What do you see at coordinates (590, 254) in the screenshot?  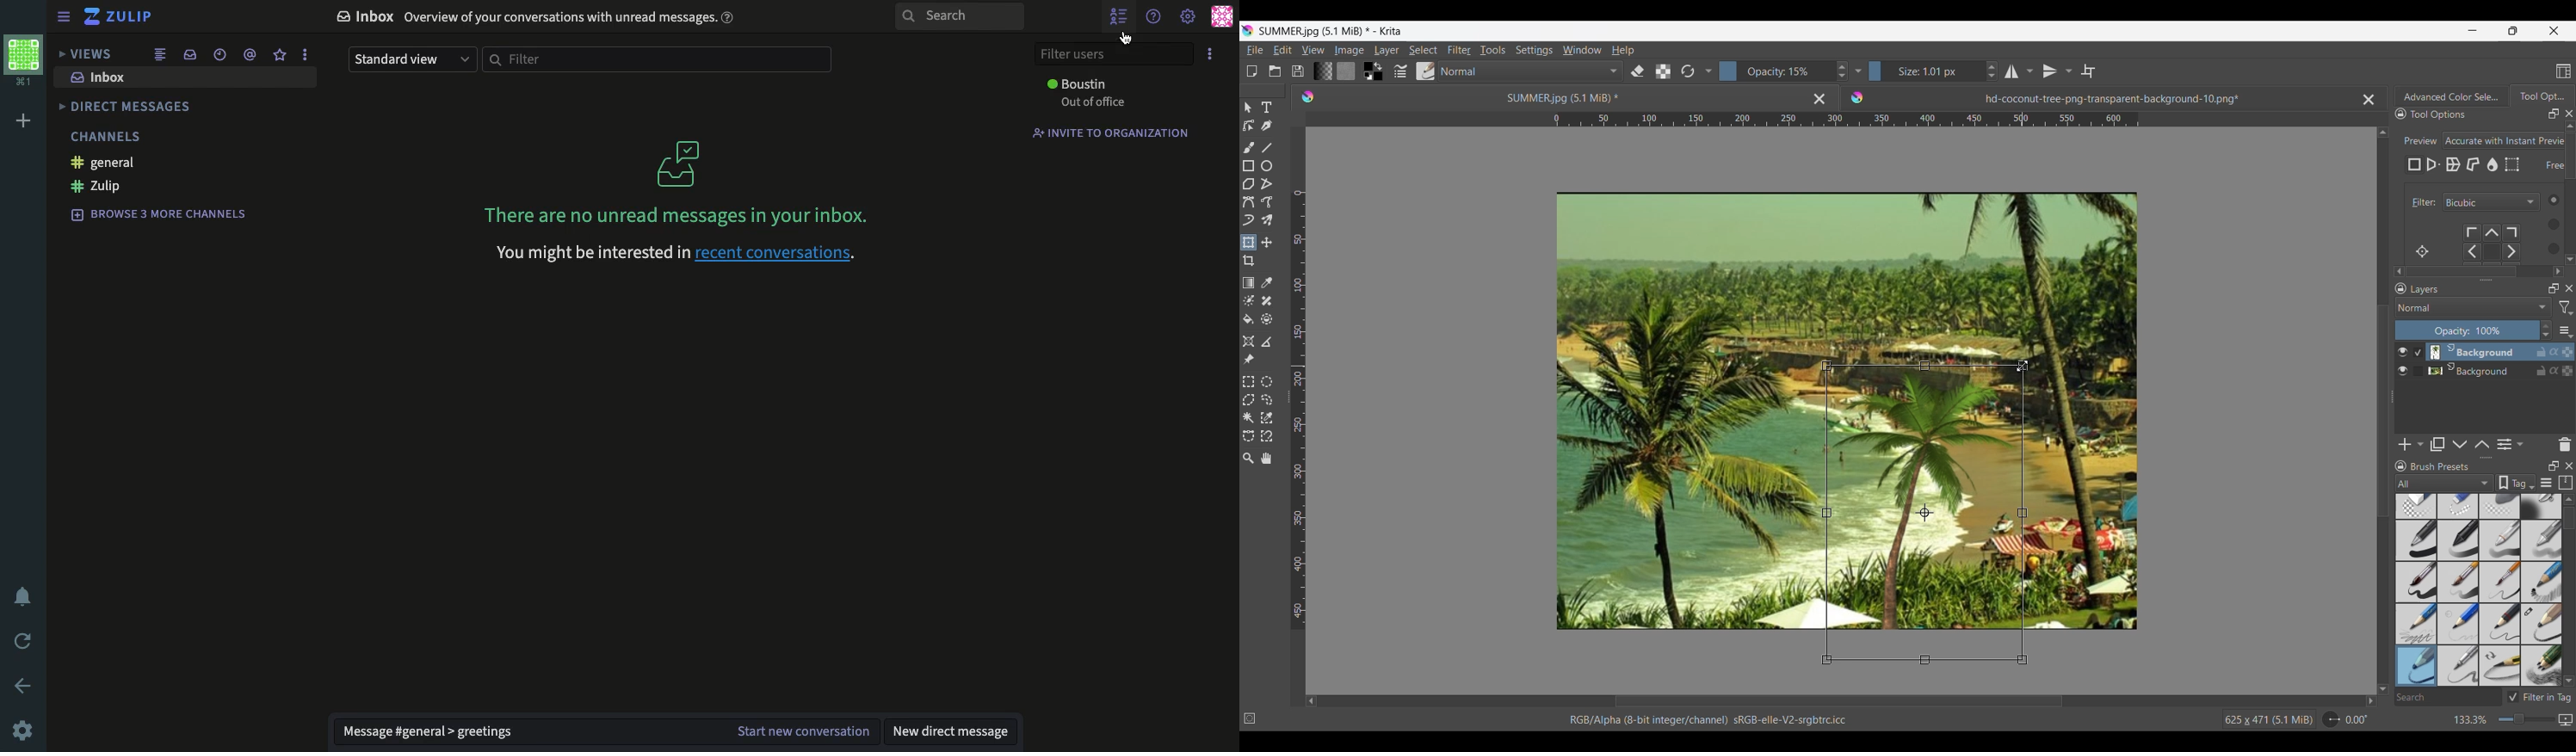 I see `you might be interested in` at bounding box center [590, 254].